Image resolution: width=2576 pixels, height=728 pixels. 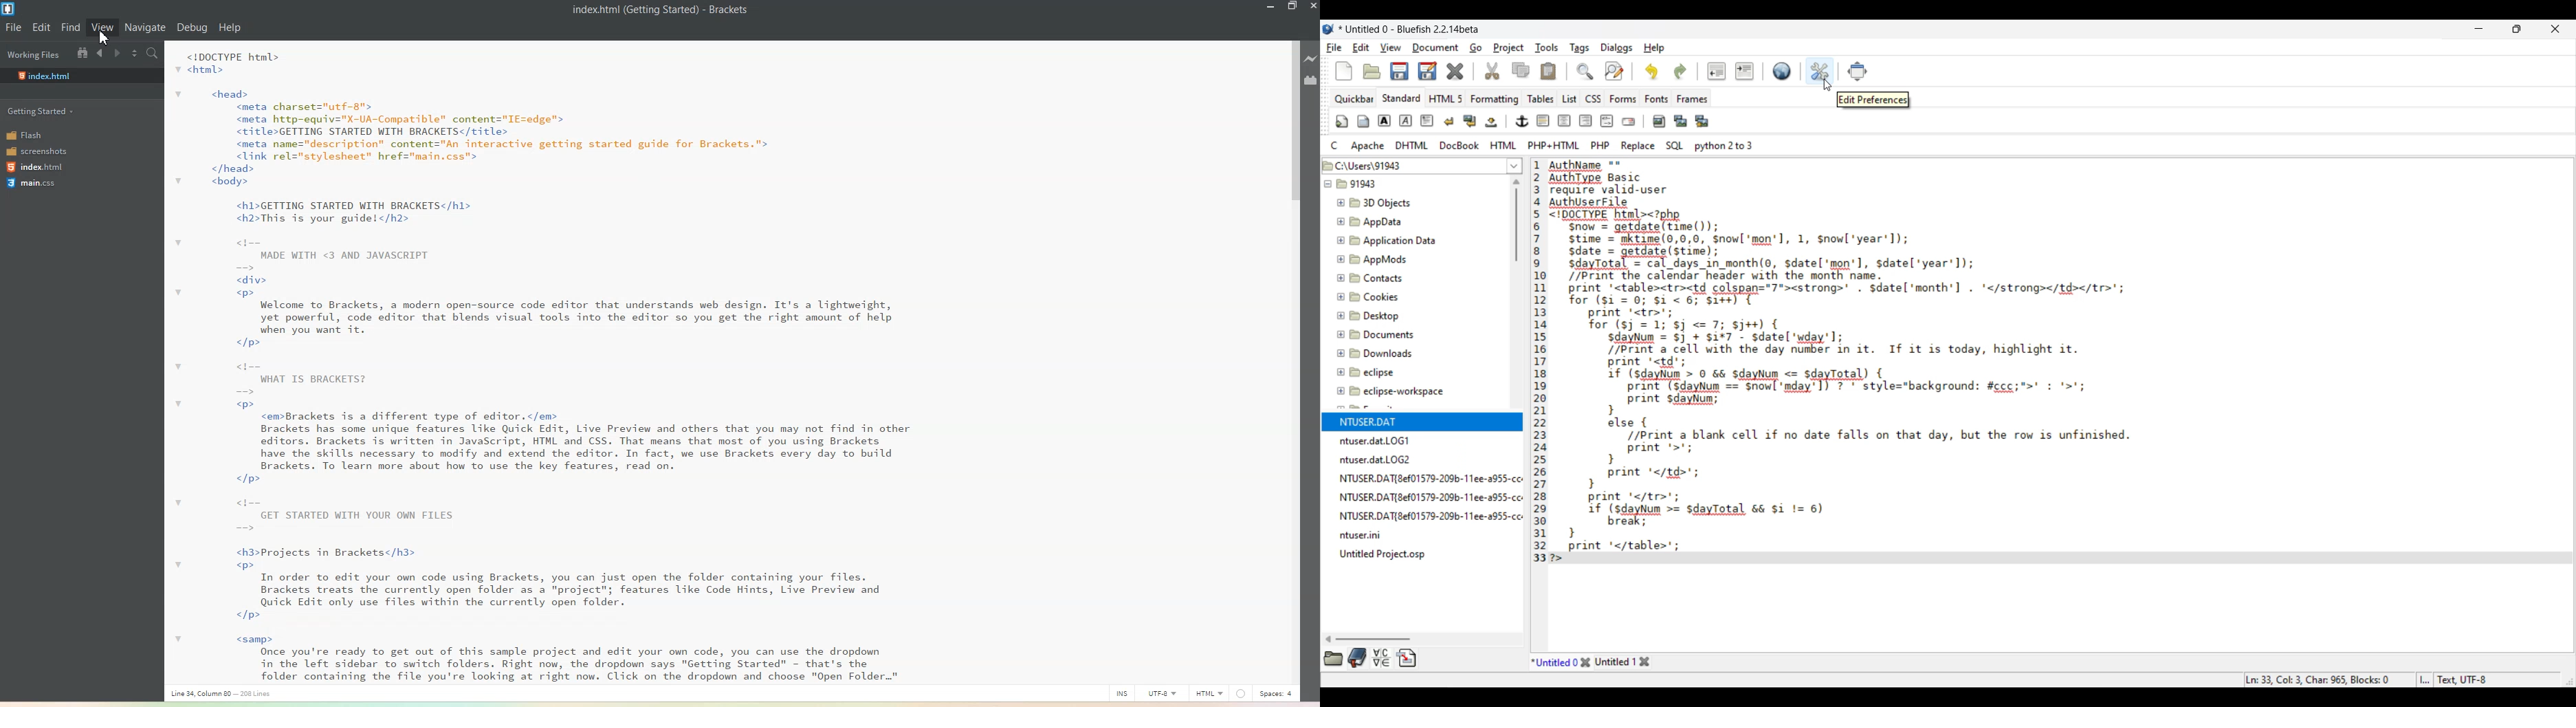 What do you see at coordinates (2480, 29) in the screenshot?
I see `Minimize` at bounding box center [2480, 29].